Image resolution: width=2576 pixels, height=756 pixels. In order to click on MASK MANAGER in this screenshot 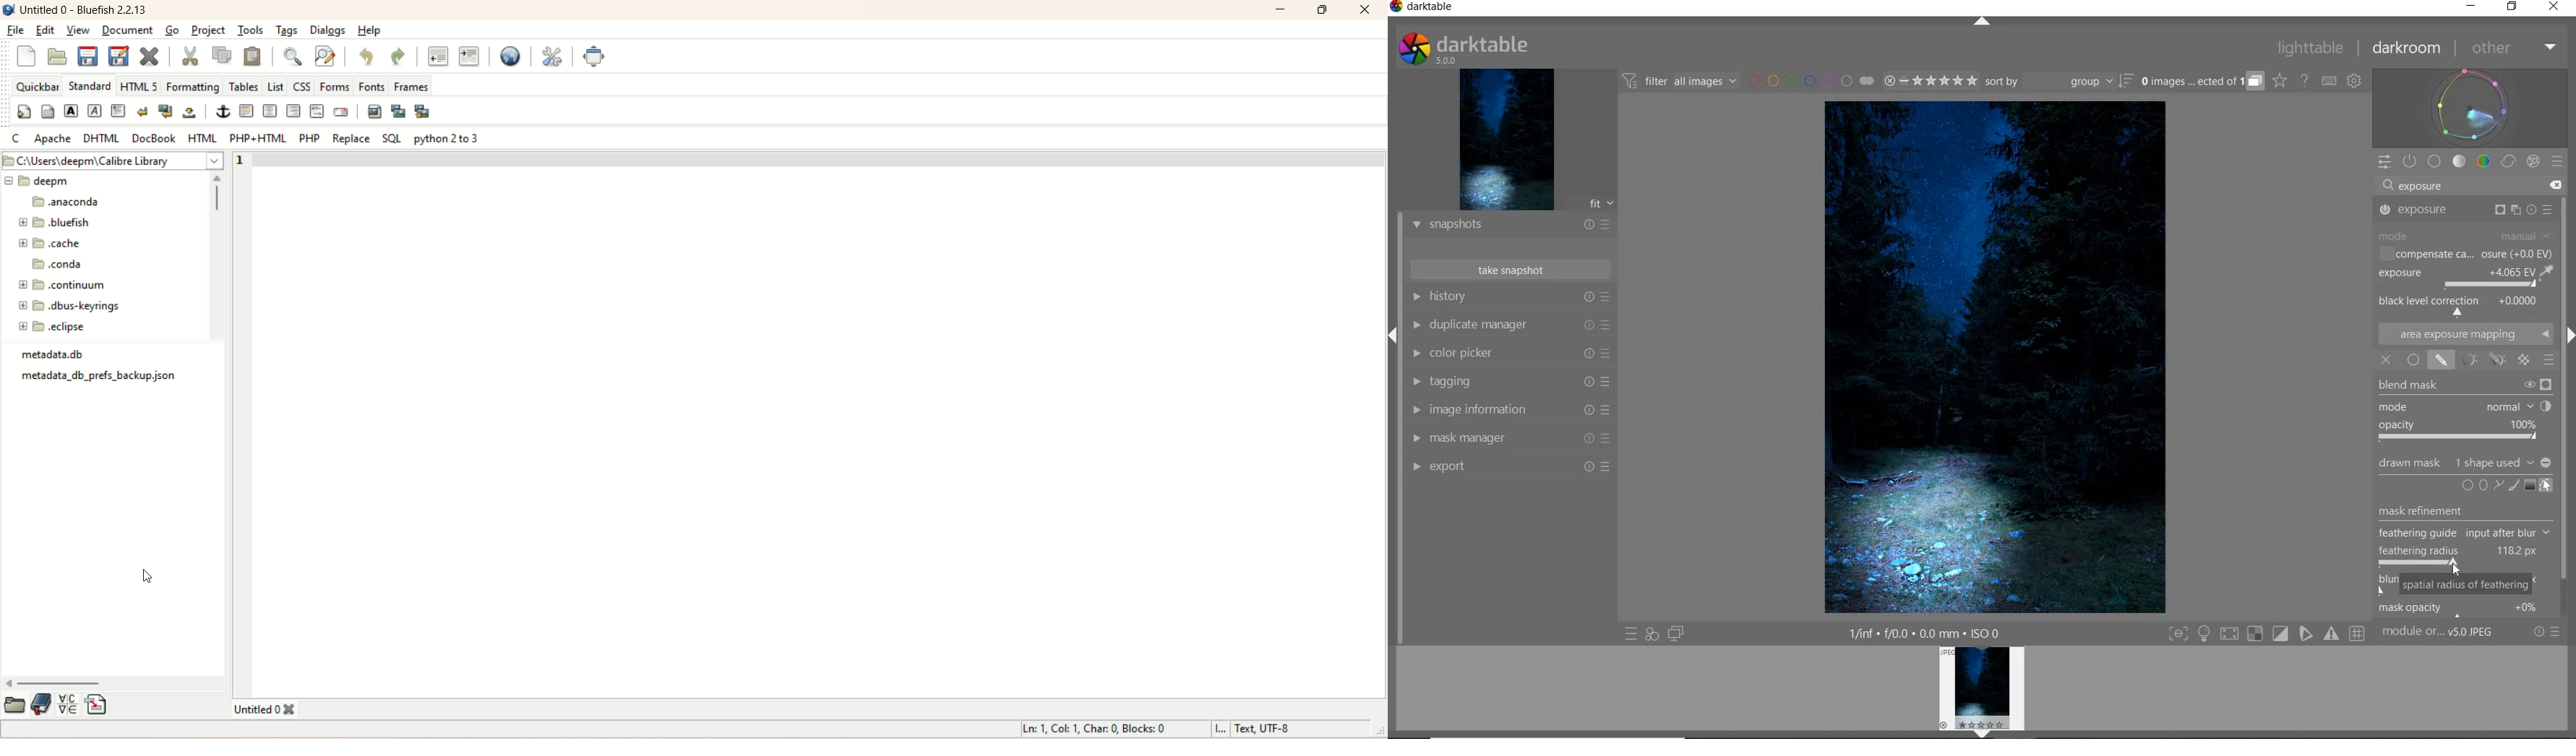, I will do `click(1509, 439)`.